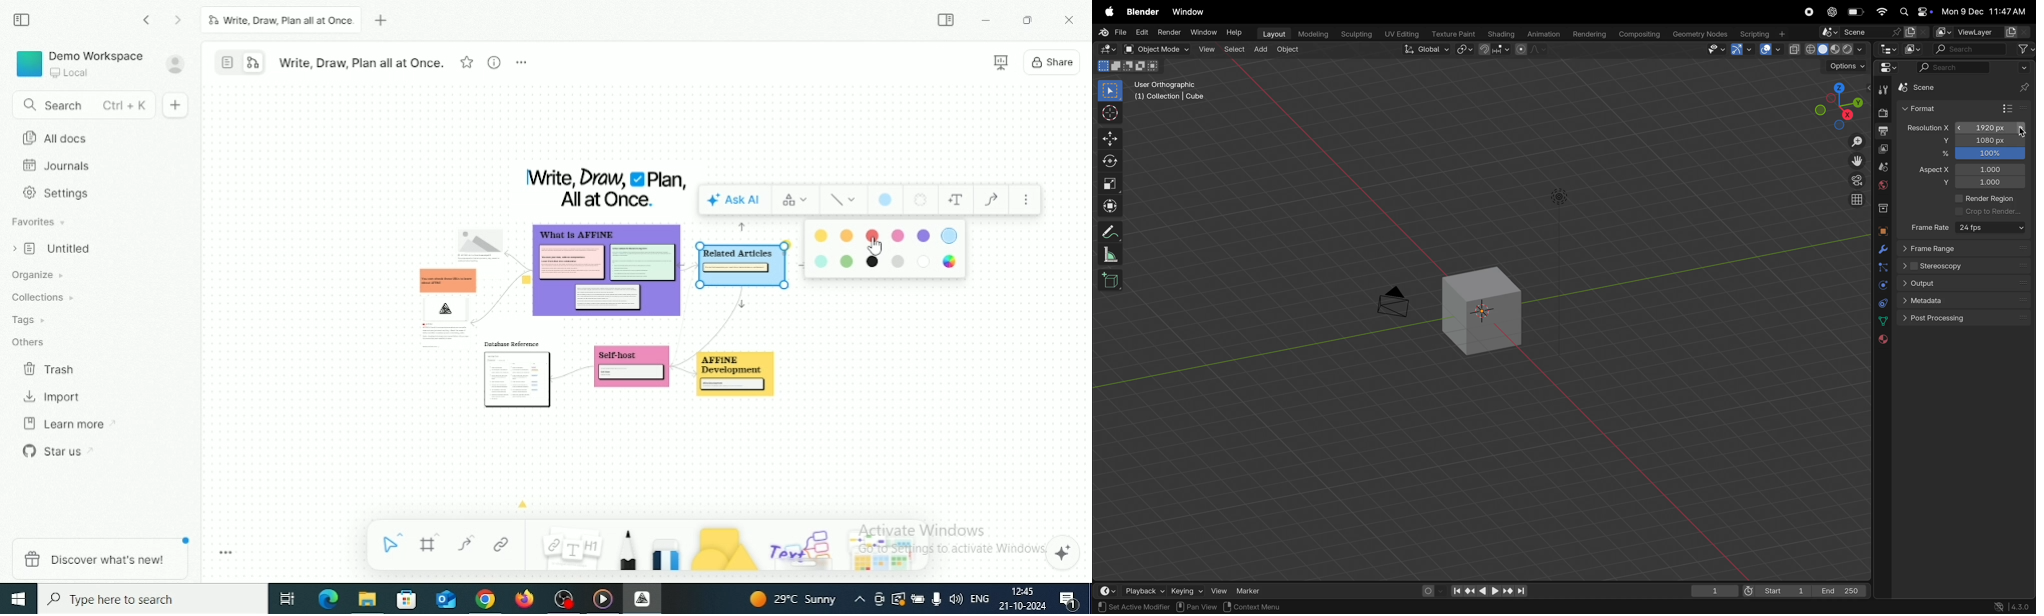 This screenshot has height=616, width=2044. I want to click on Pink, so click(898, 235).